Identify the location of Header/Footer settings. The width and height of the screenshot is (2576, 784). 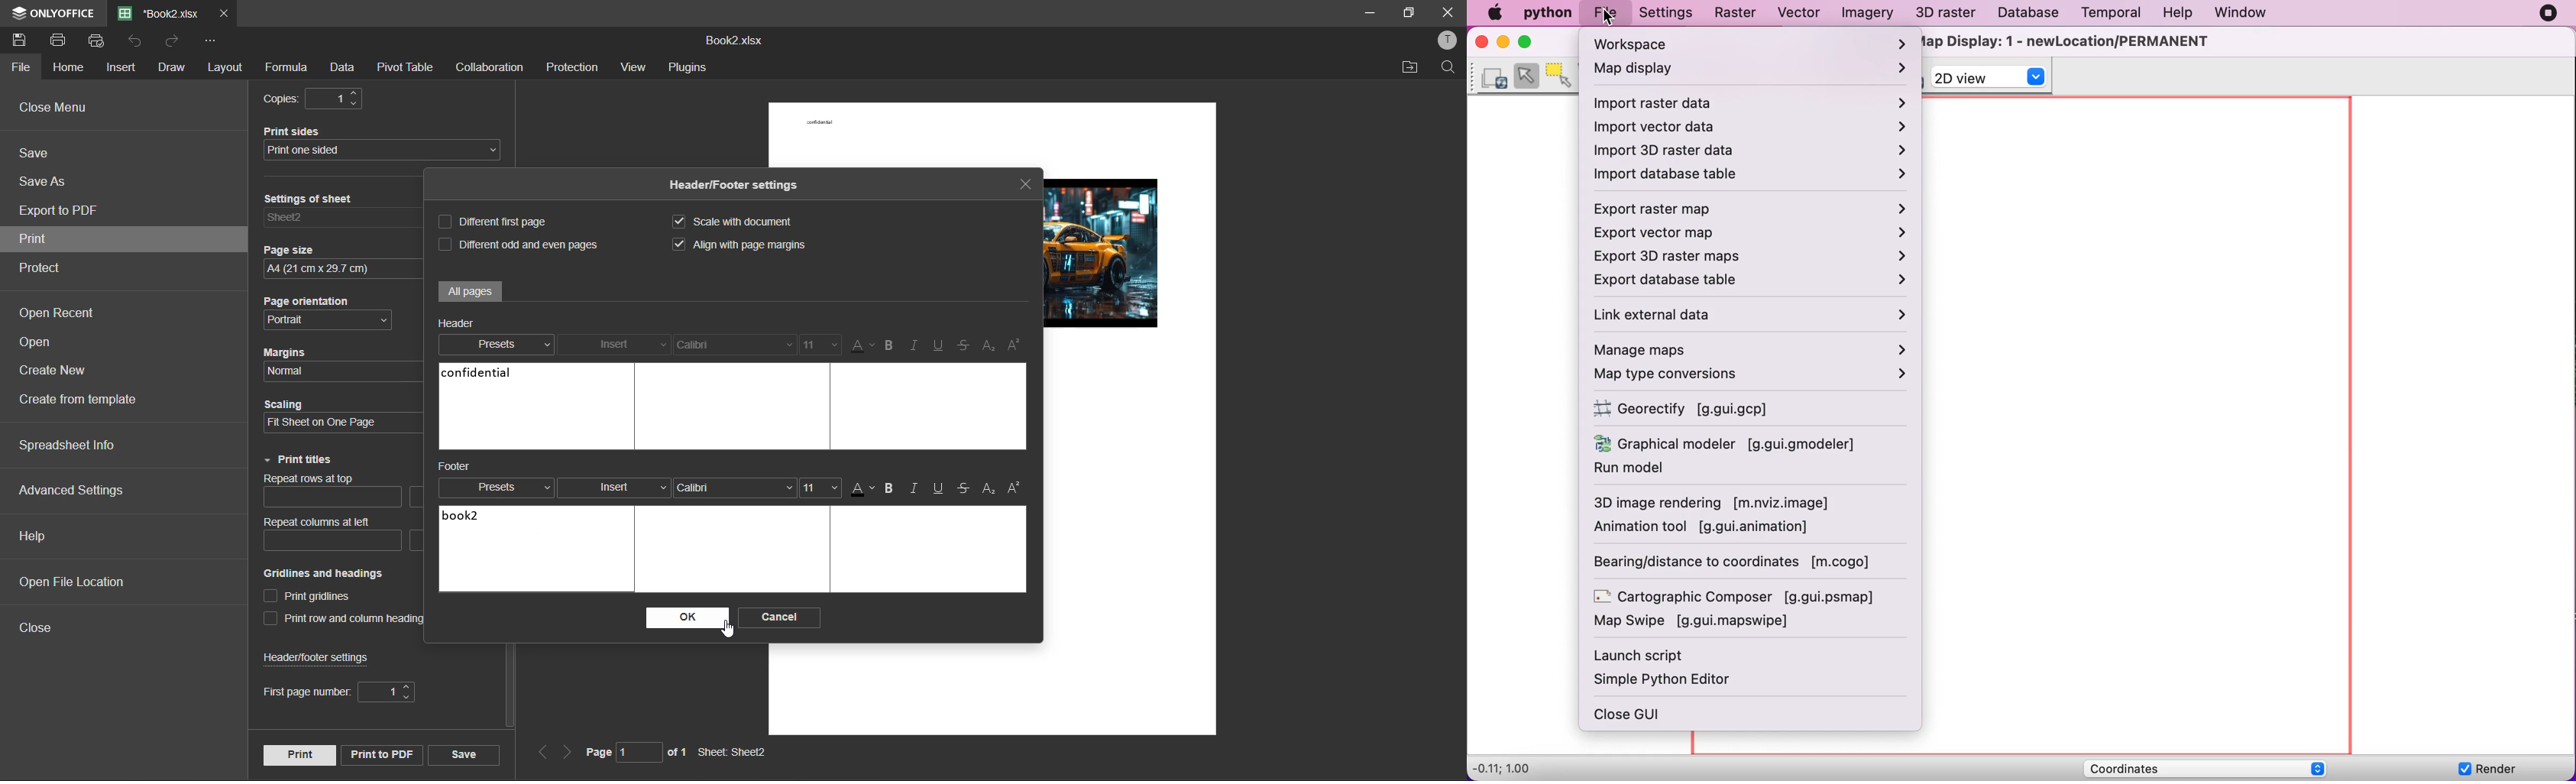
(733, 183).